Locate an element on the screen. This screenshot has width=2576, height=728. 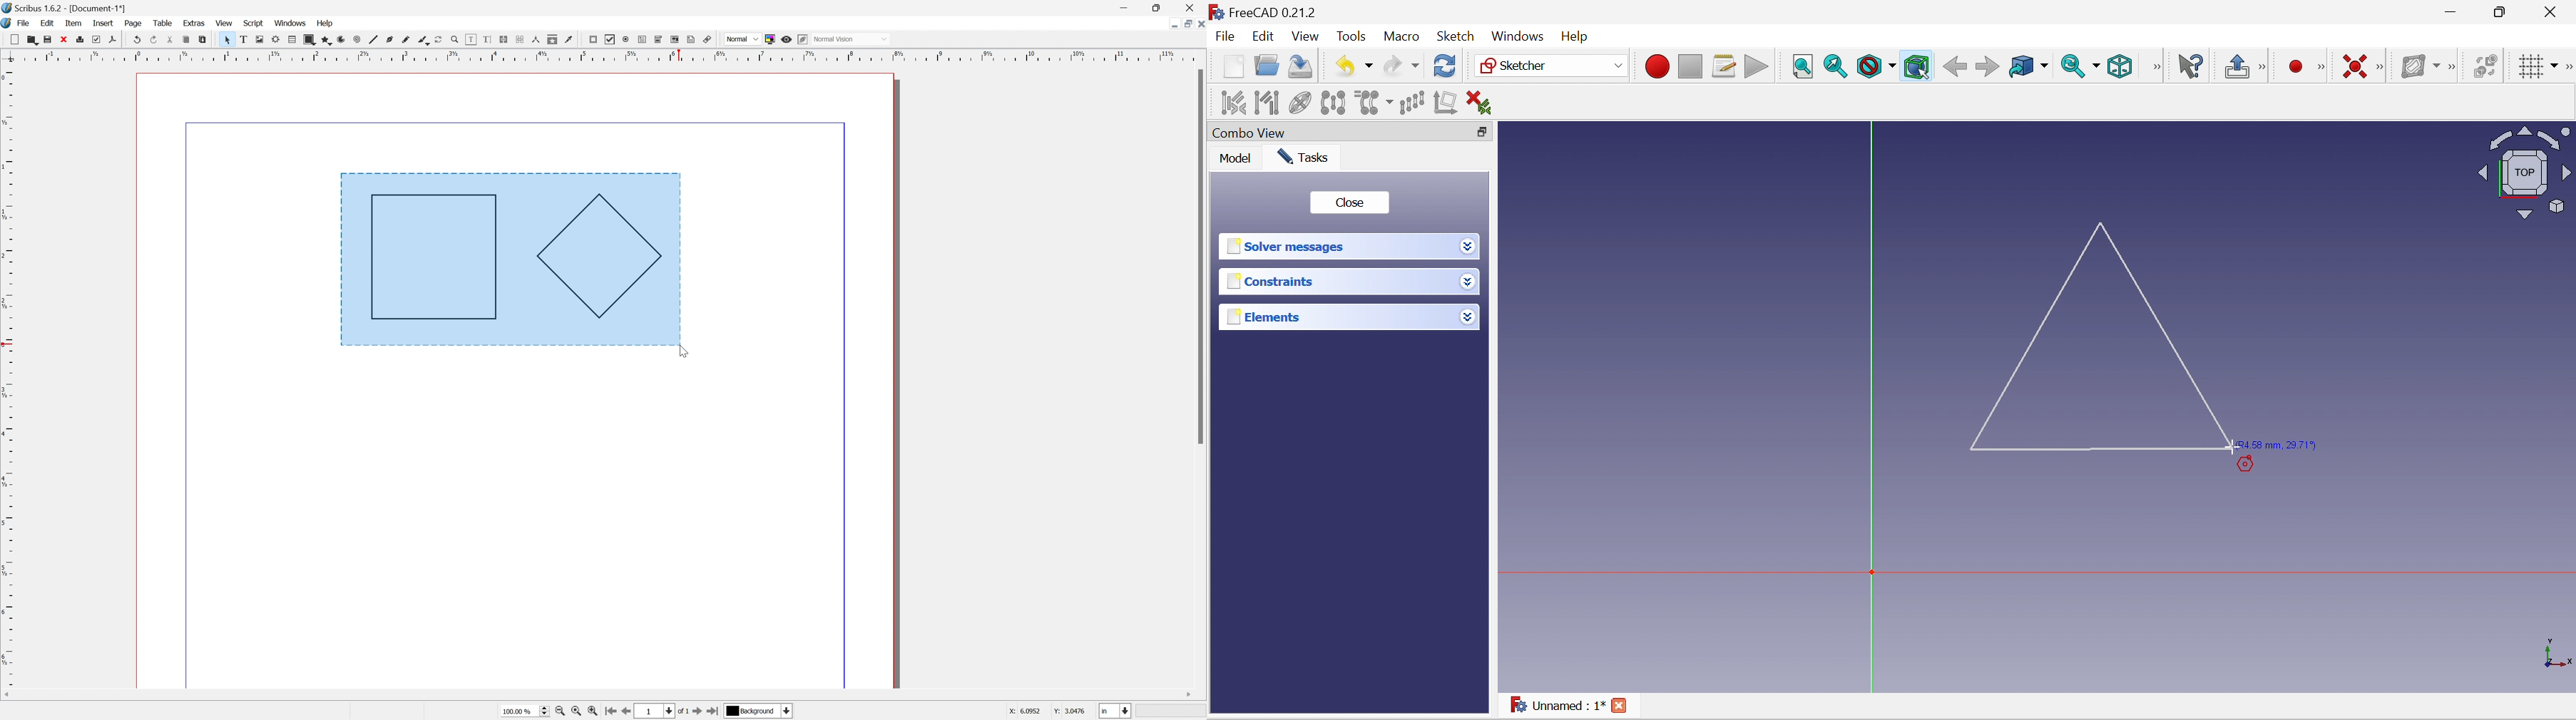
save is located at coordinates (45, 38).